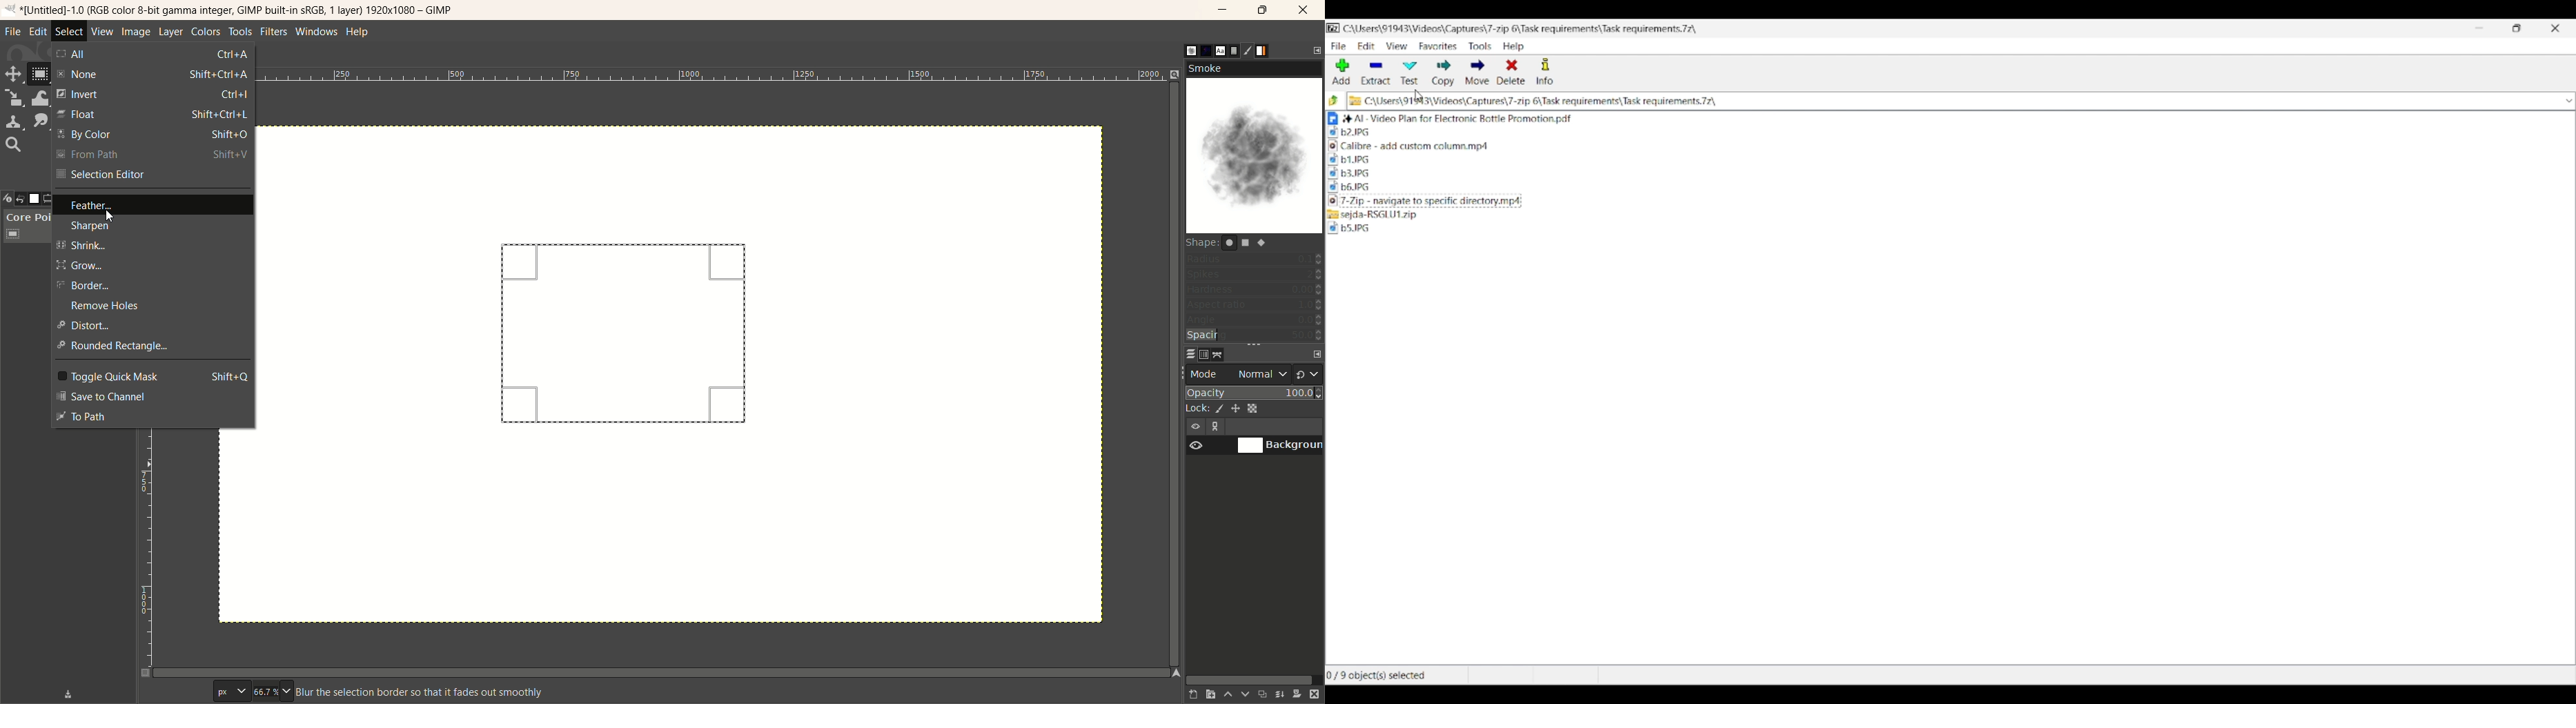 The image size is (2576, 728). Describe the element at coordinates (1681, 174) in the screenshot. I see `file 5 and type` at that location.